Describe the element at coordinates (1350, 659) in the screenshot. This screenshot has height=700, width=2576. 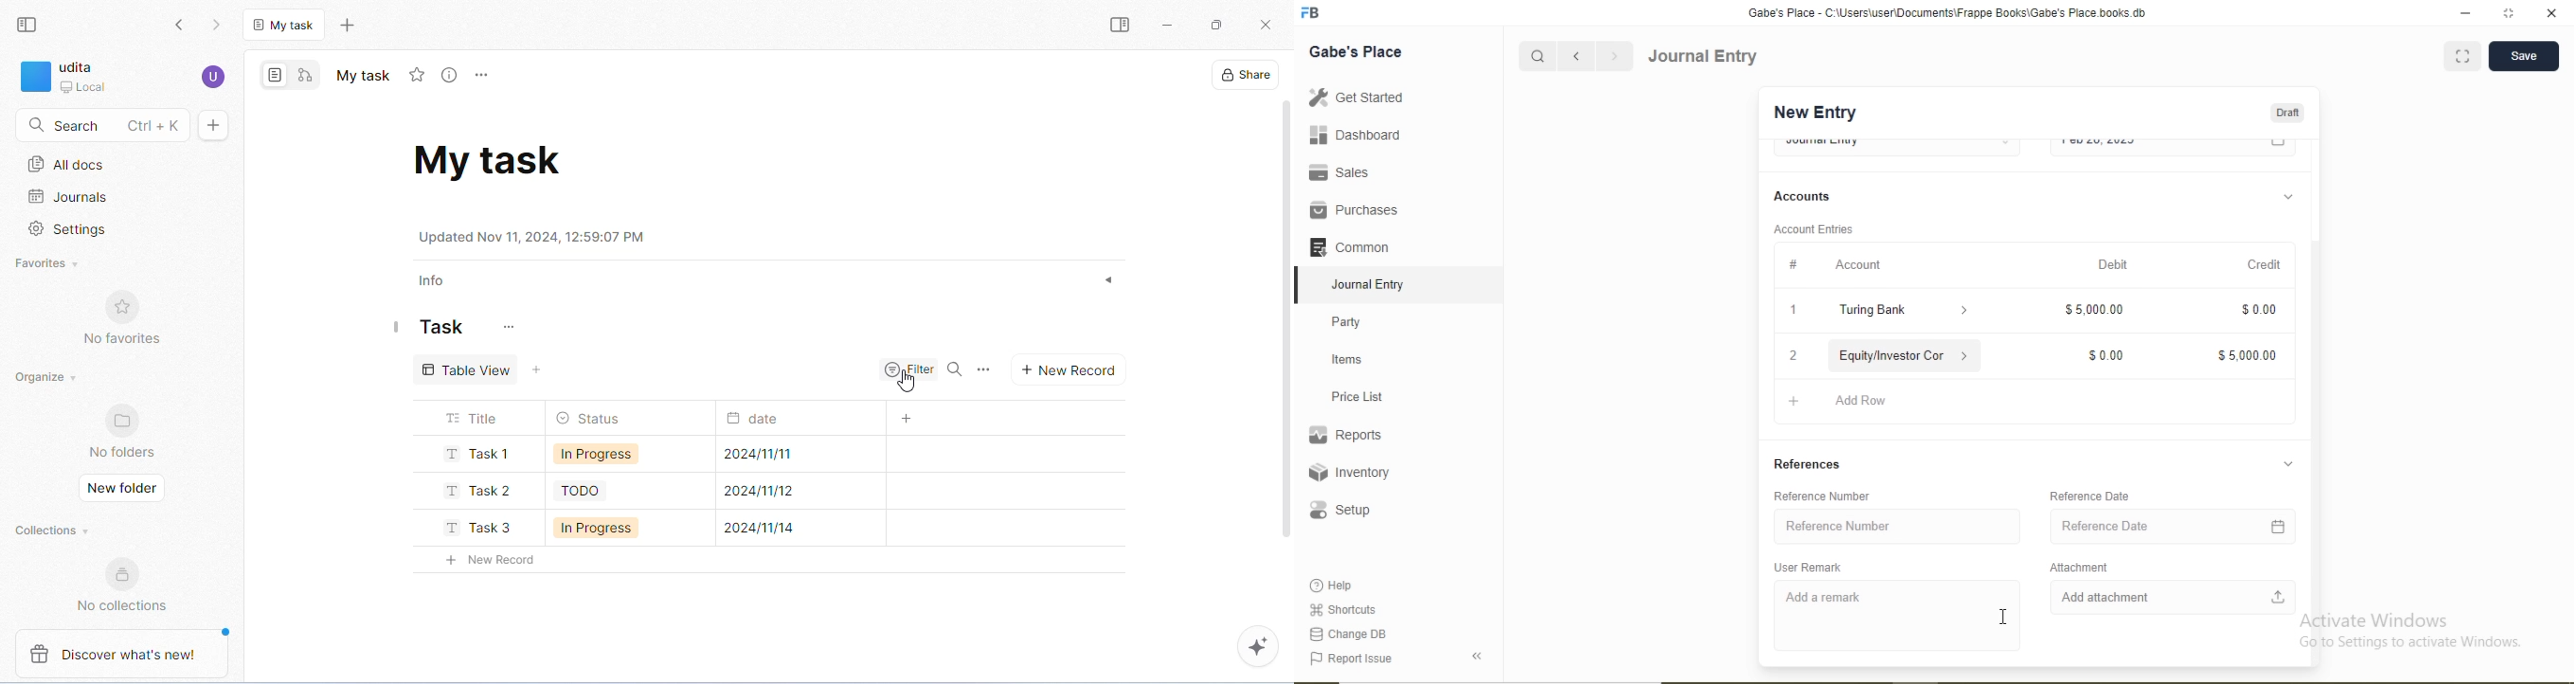
I see `Report Issue` at that location.